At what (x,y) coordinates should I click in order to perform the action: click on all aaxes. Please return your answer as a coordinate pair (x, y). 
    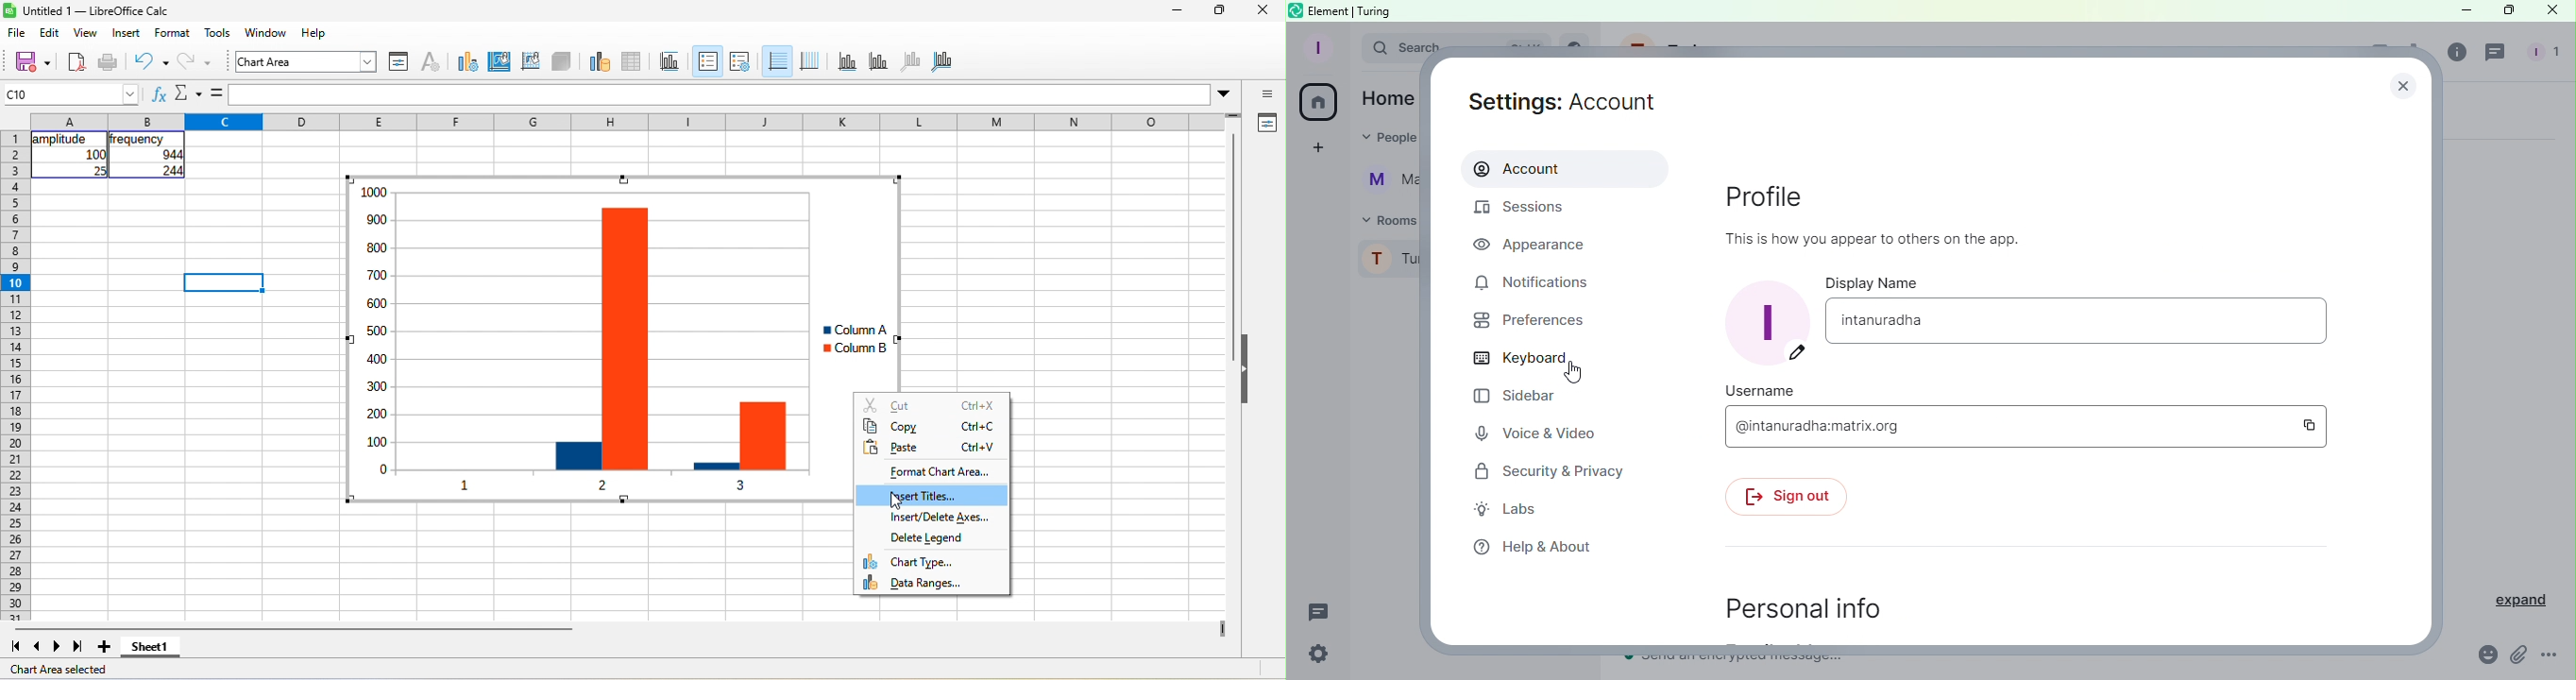
    Looking at the image, I should click on (942, 62).